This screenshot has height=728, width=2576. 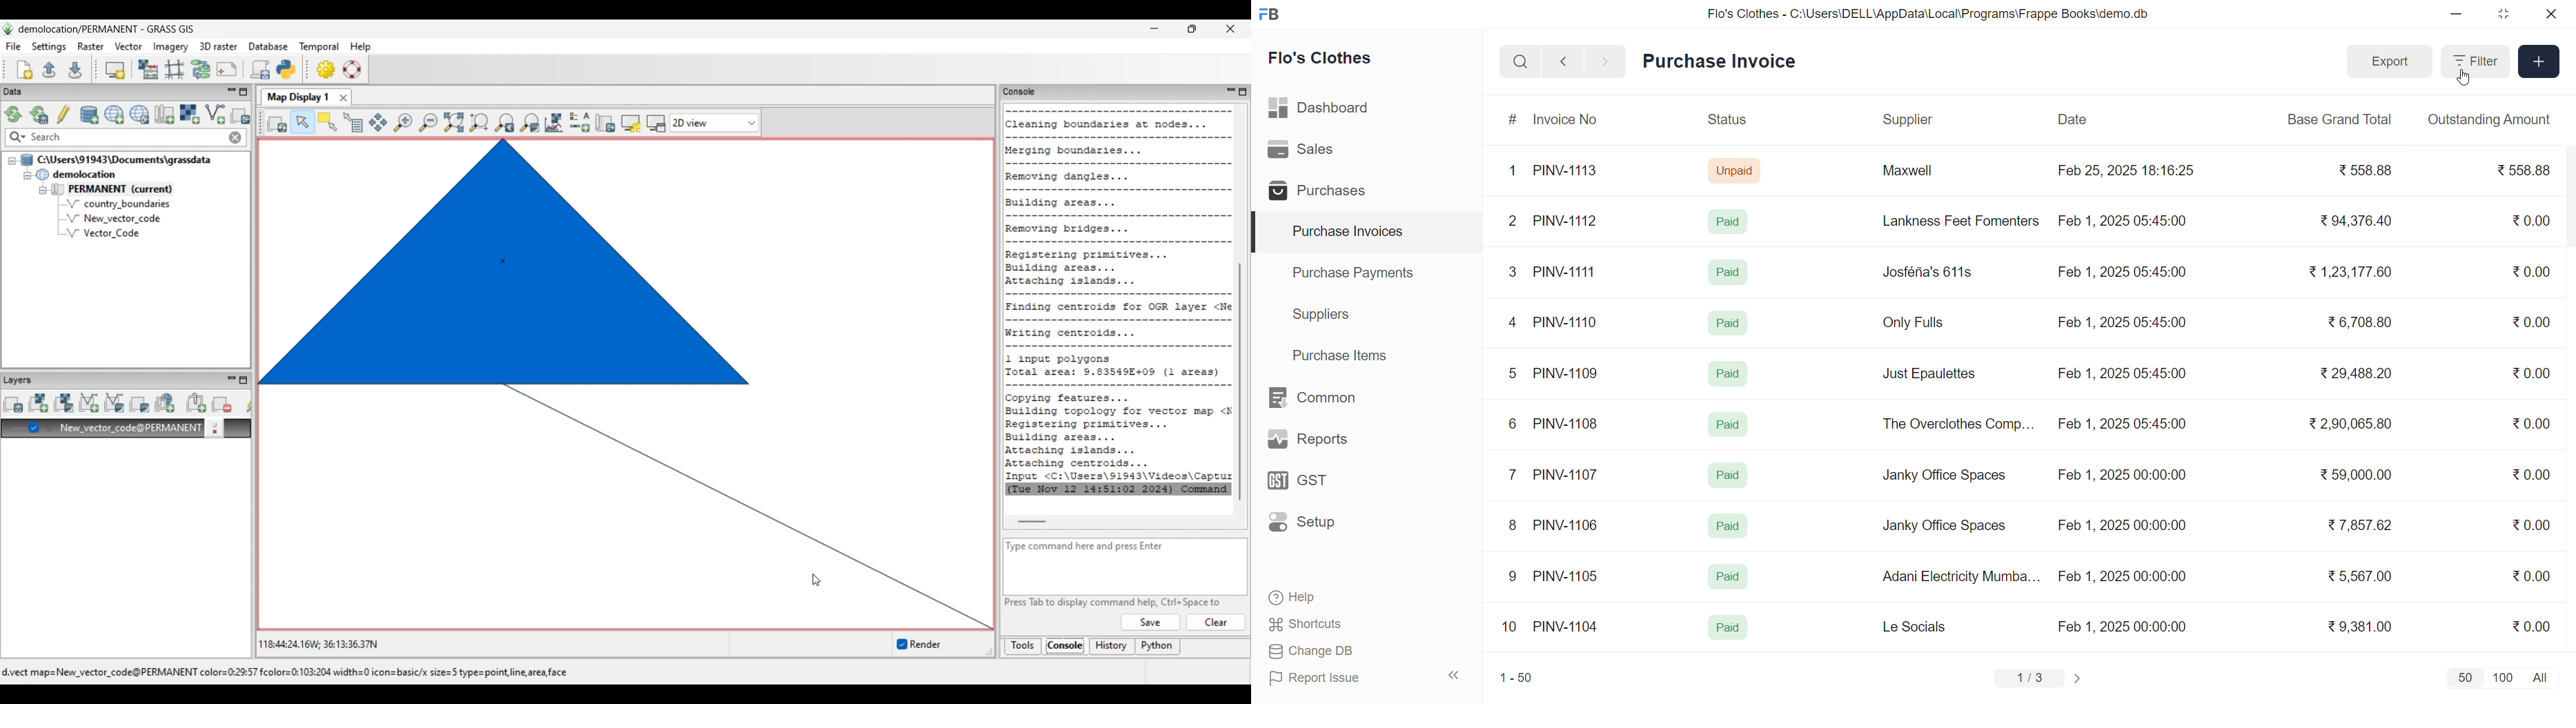 I want to click on logo, so click(x=1272, y=15).